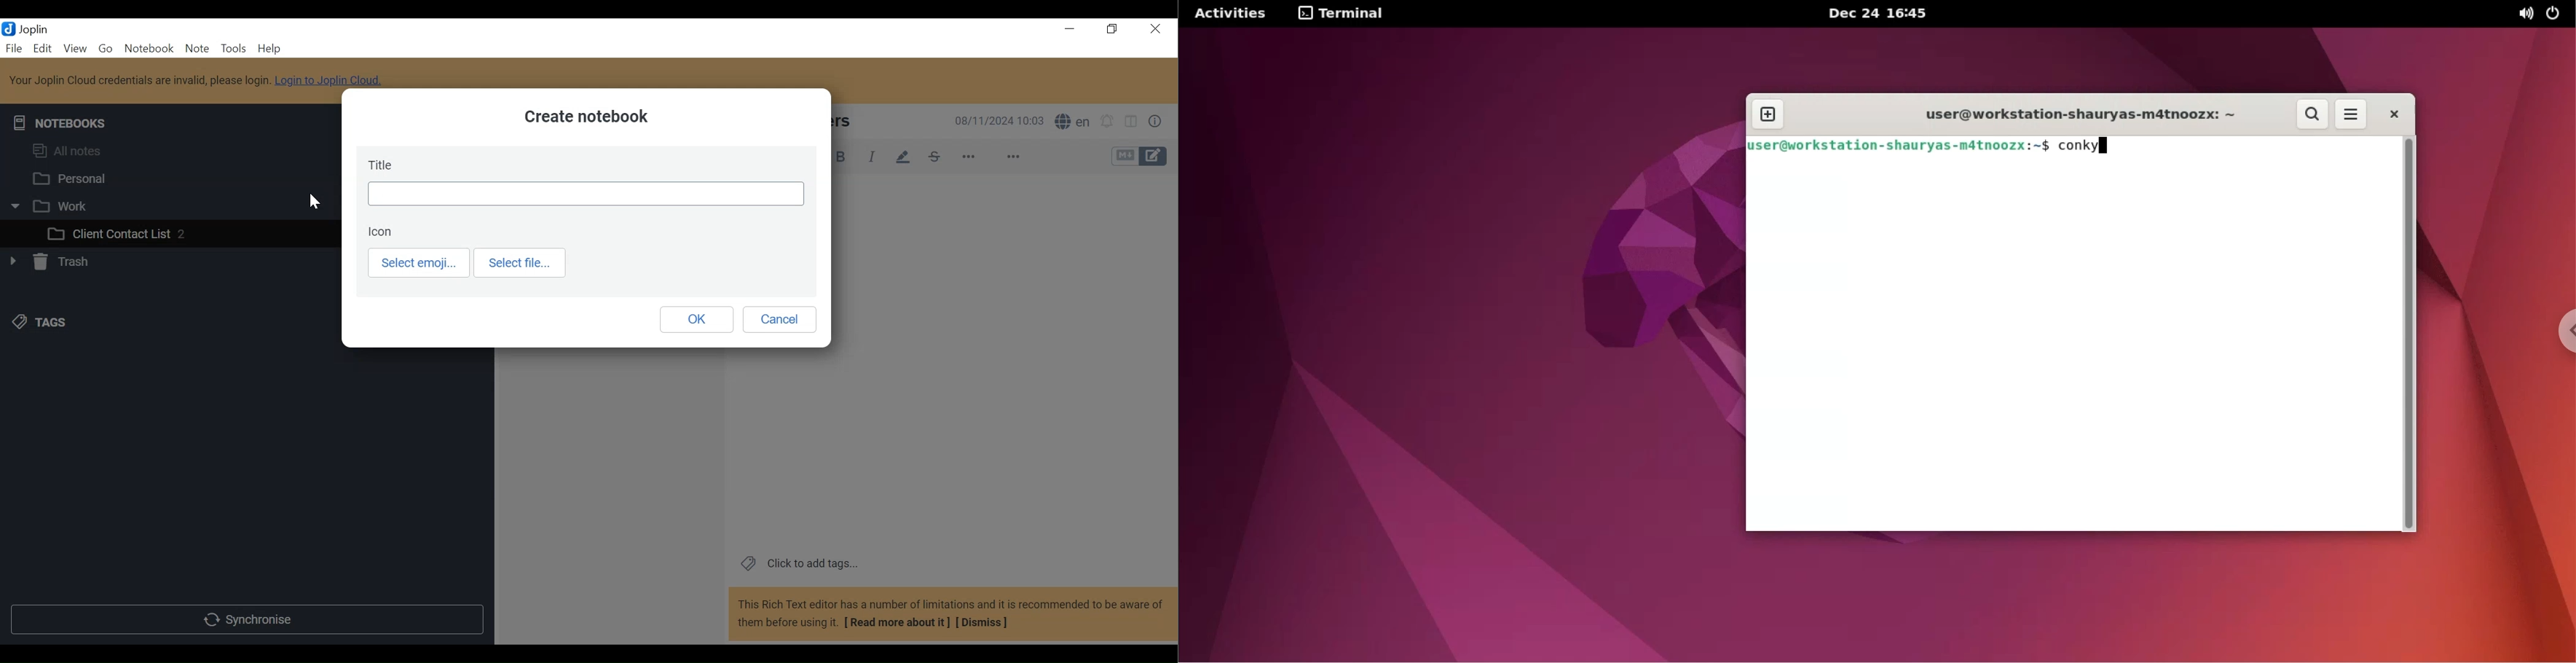 The image size is (2576, 672). What do you see at coordinates (698, 320) in the screenshot?
I see `OK` at bounding box center [698, 320].